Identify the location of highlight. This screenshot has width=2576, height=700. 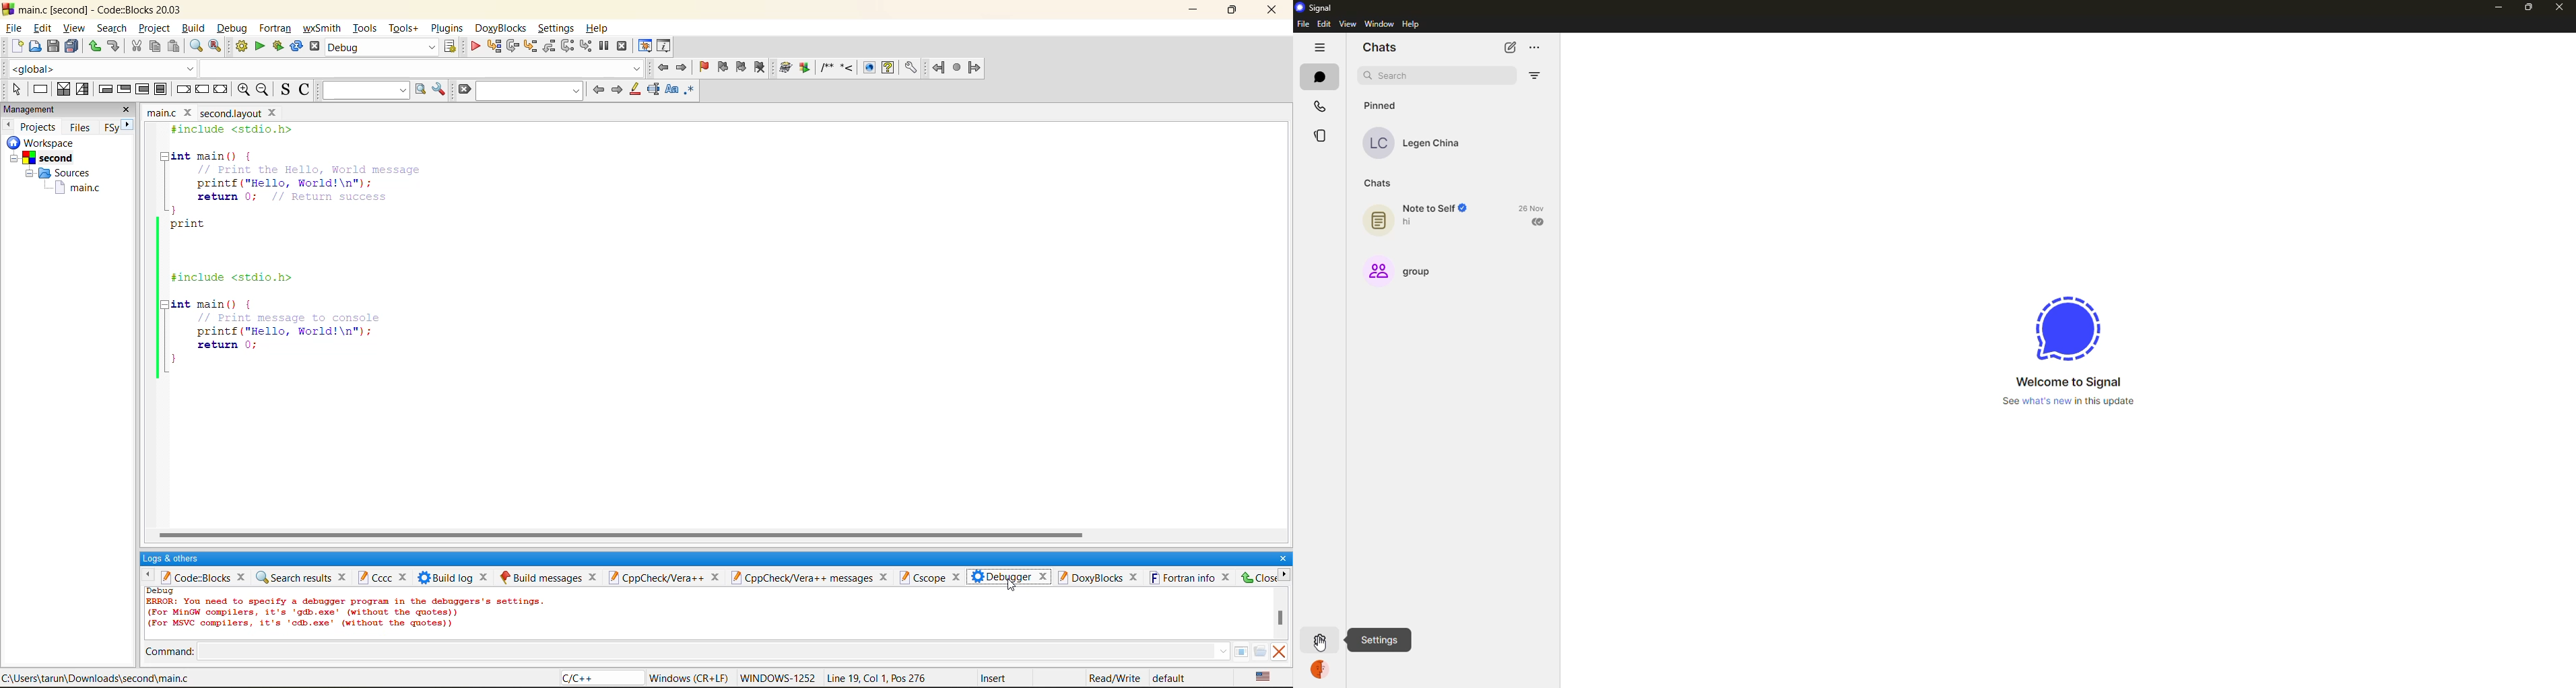
(634, 92).